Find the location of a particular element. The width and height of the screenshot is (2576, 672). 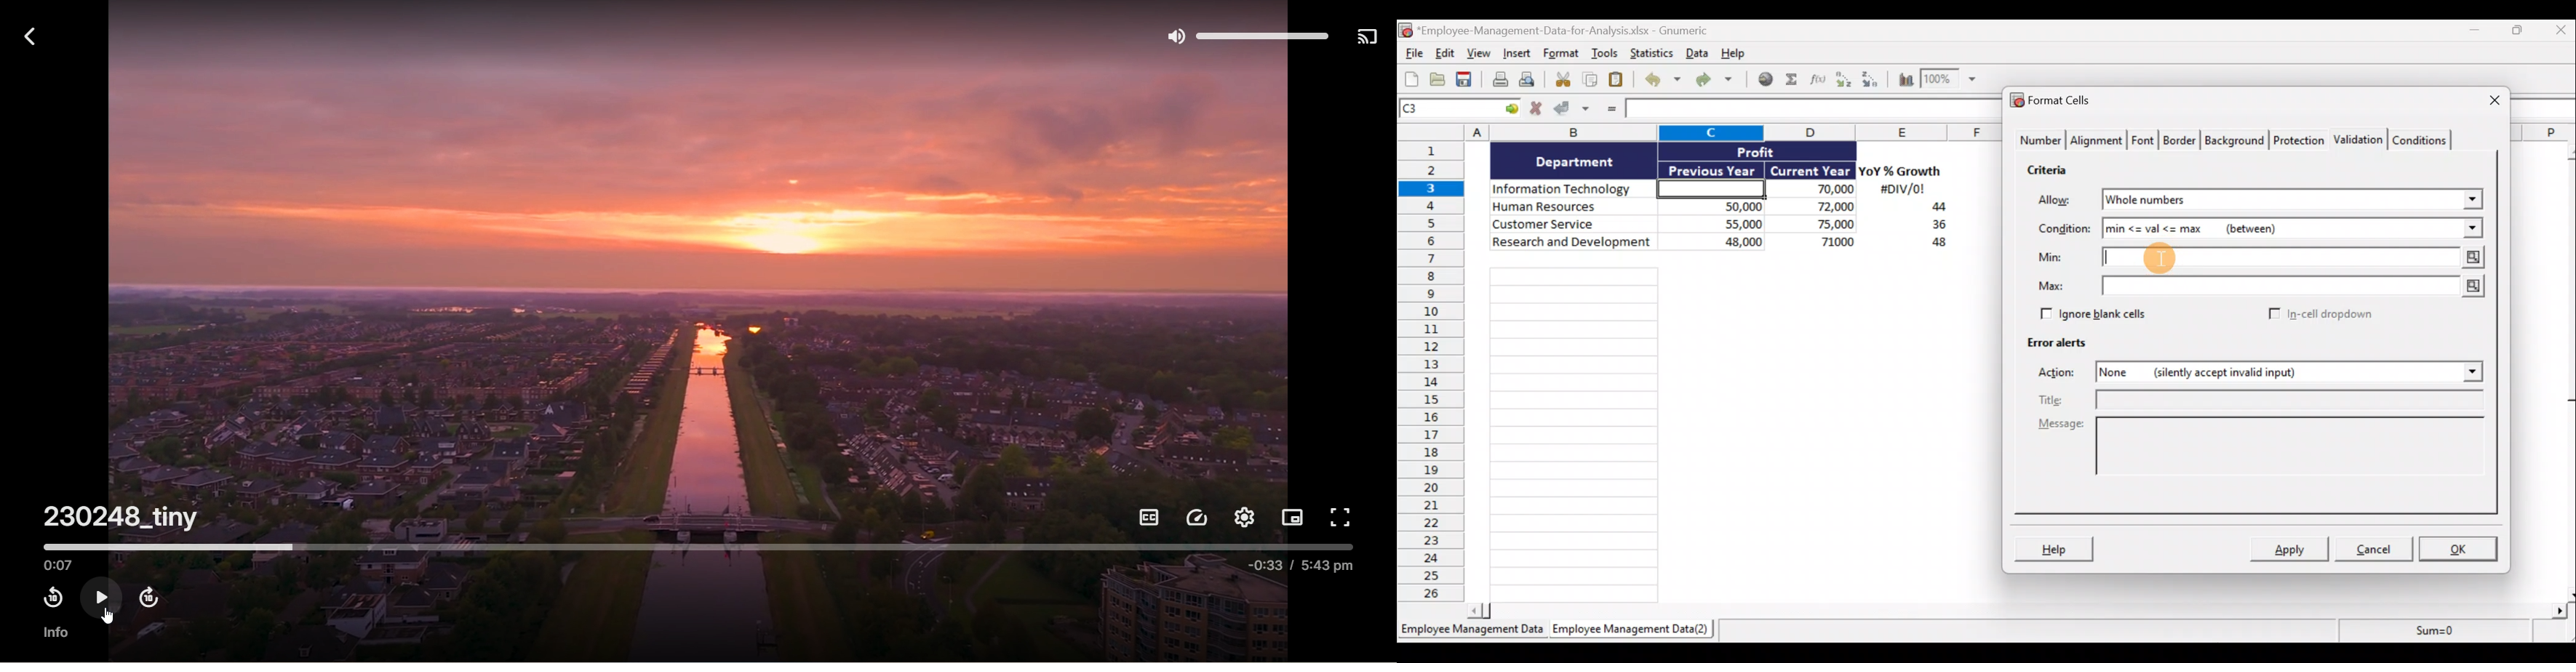

info is located at coordinates (59, 635).